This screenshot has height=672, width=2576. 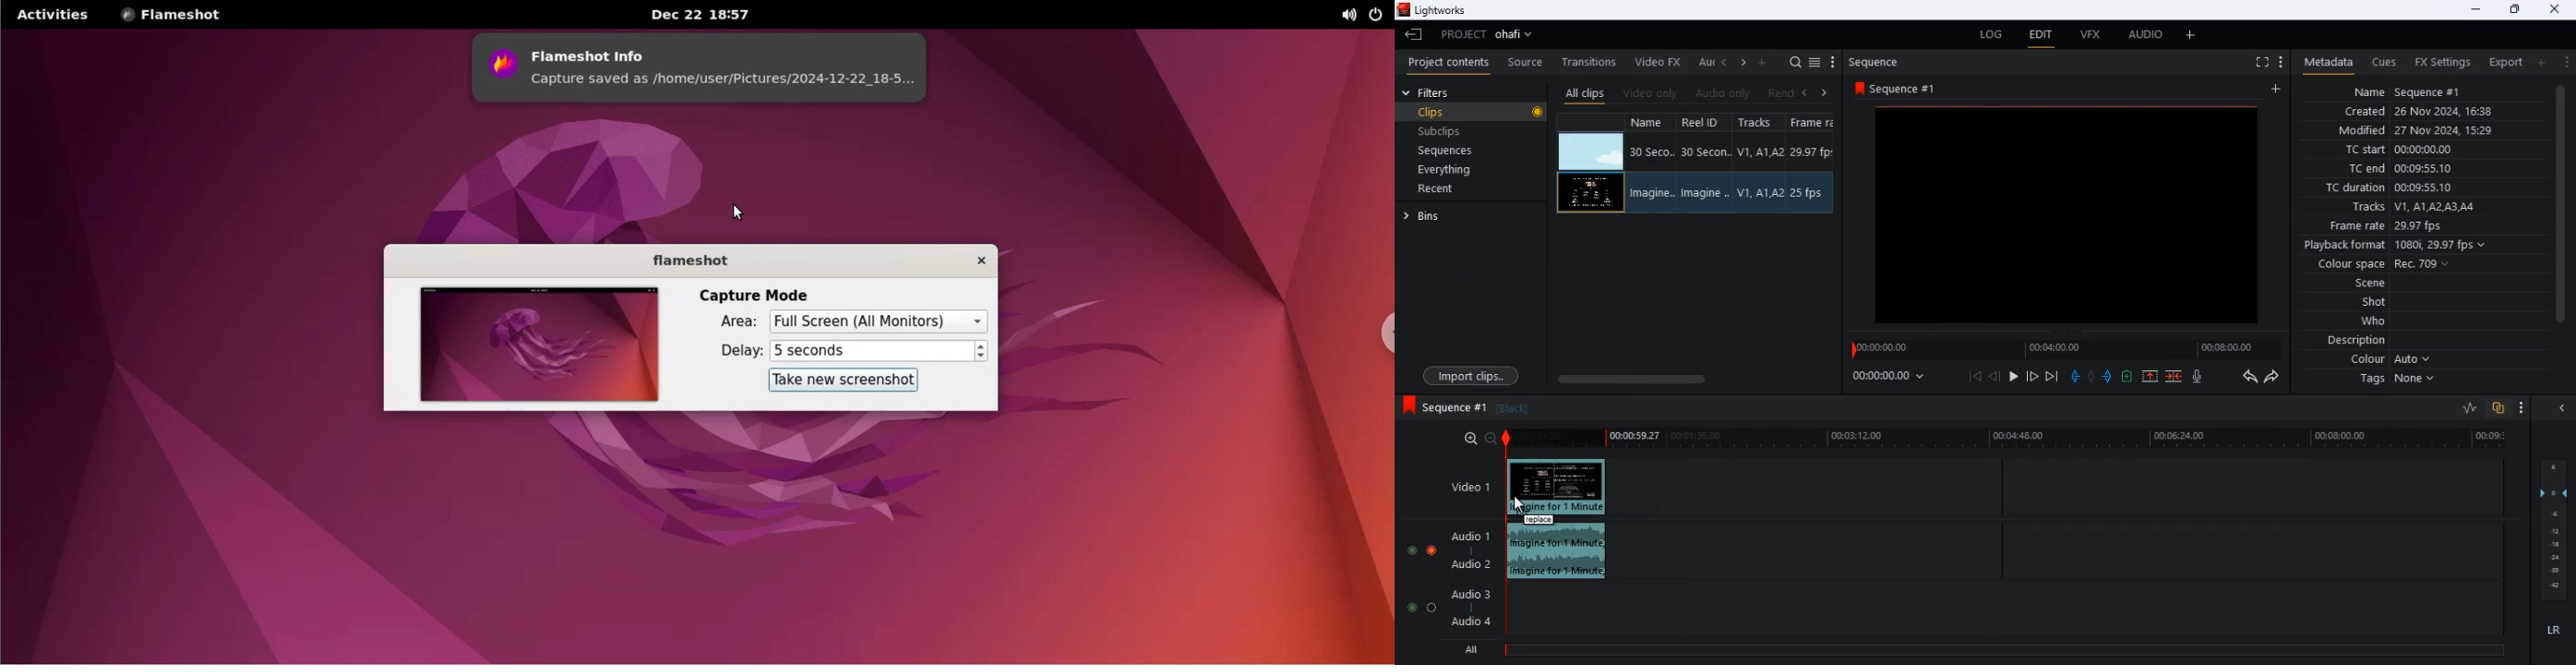 I want to click on increment or decrement delay time, so click(x=982, y=352).